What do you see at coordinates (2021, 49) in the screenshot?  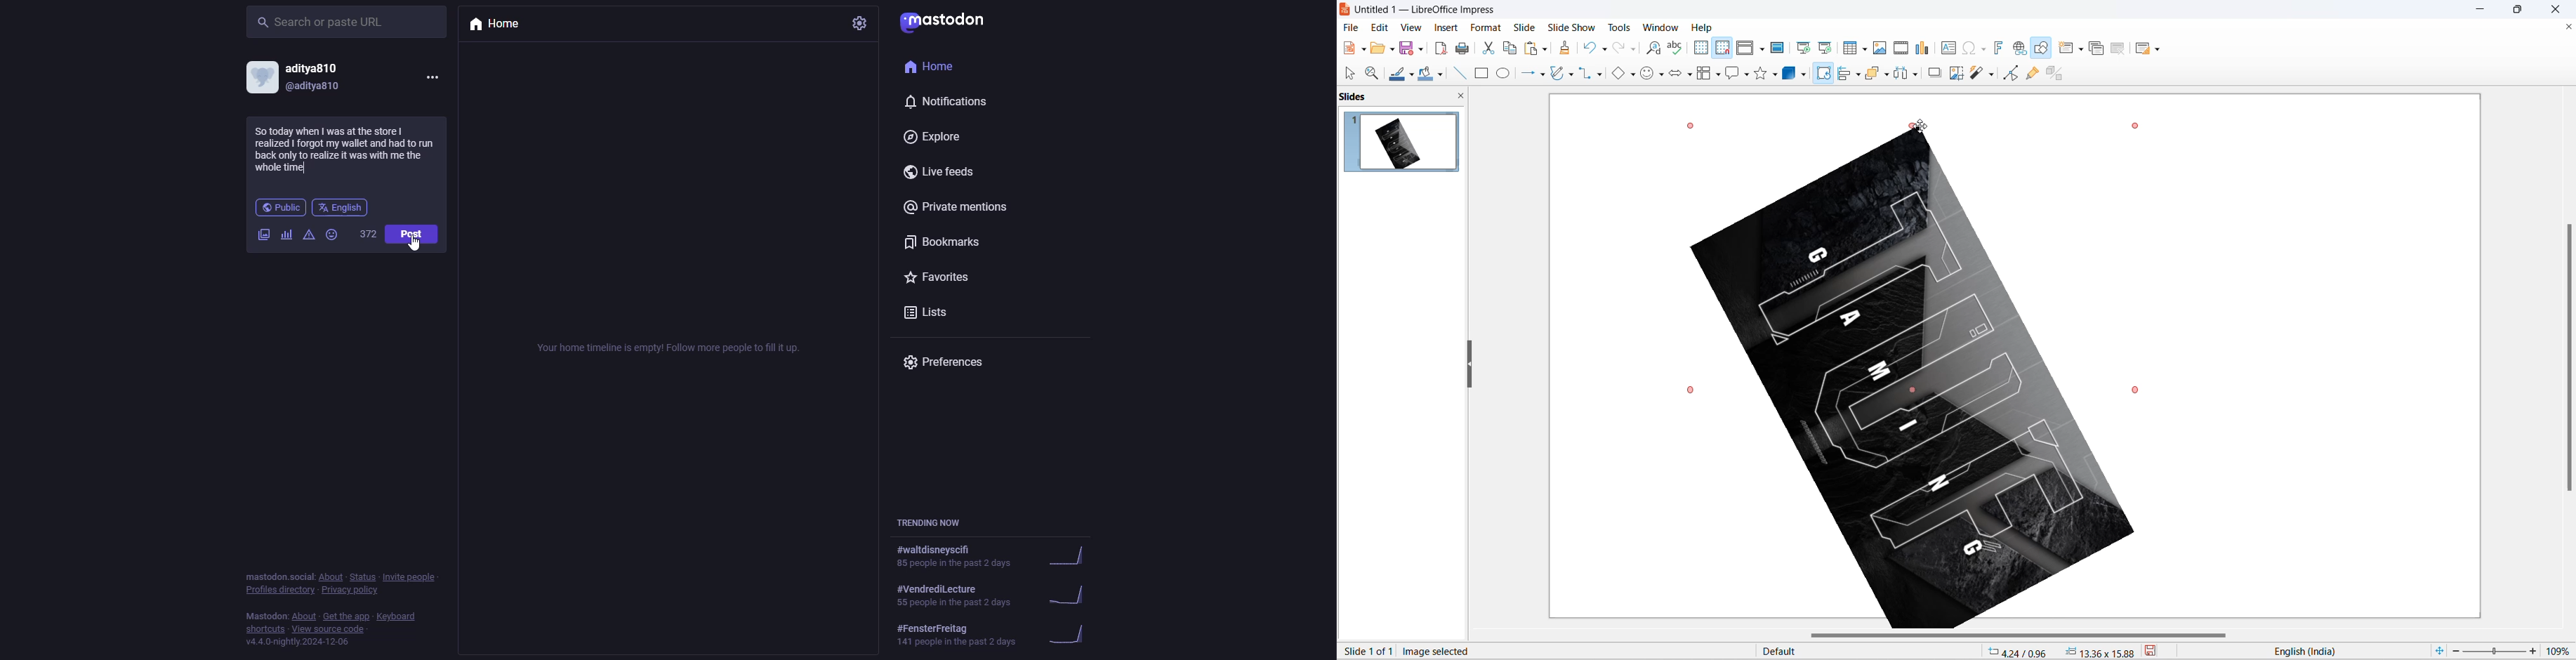 I see `insert hyperlink` at bounding box center [2021, 49].